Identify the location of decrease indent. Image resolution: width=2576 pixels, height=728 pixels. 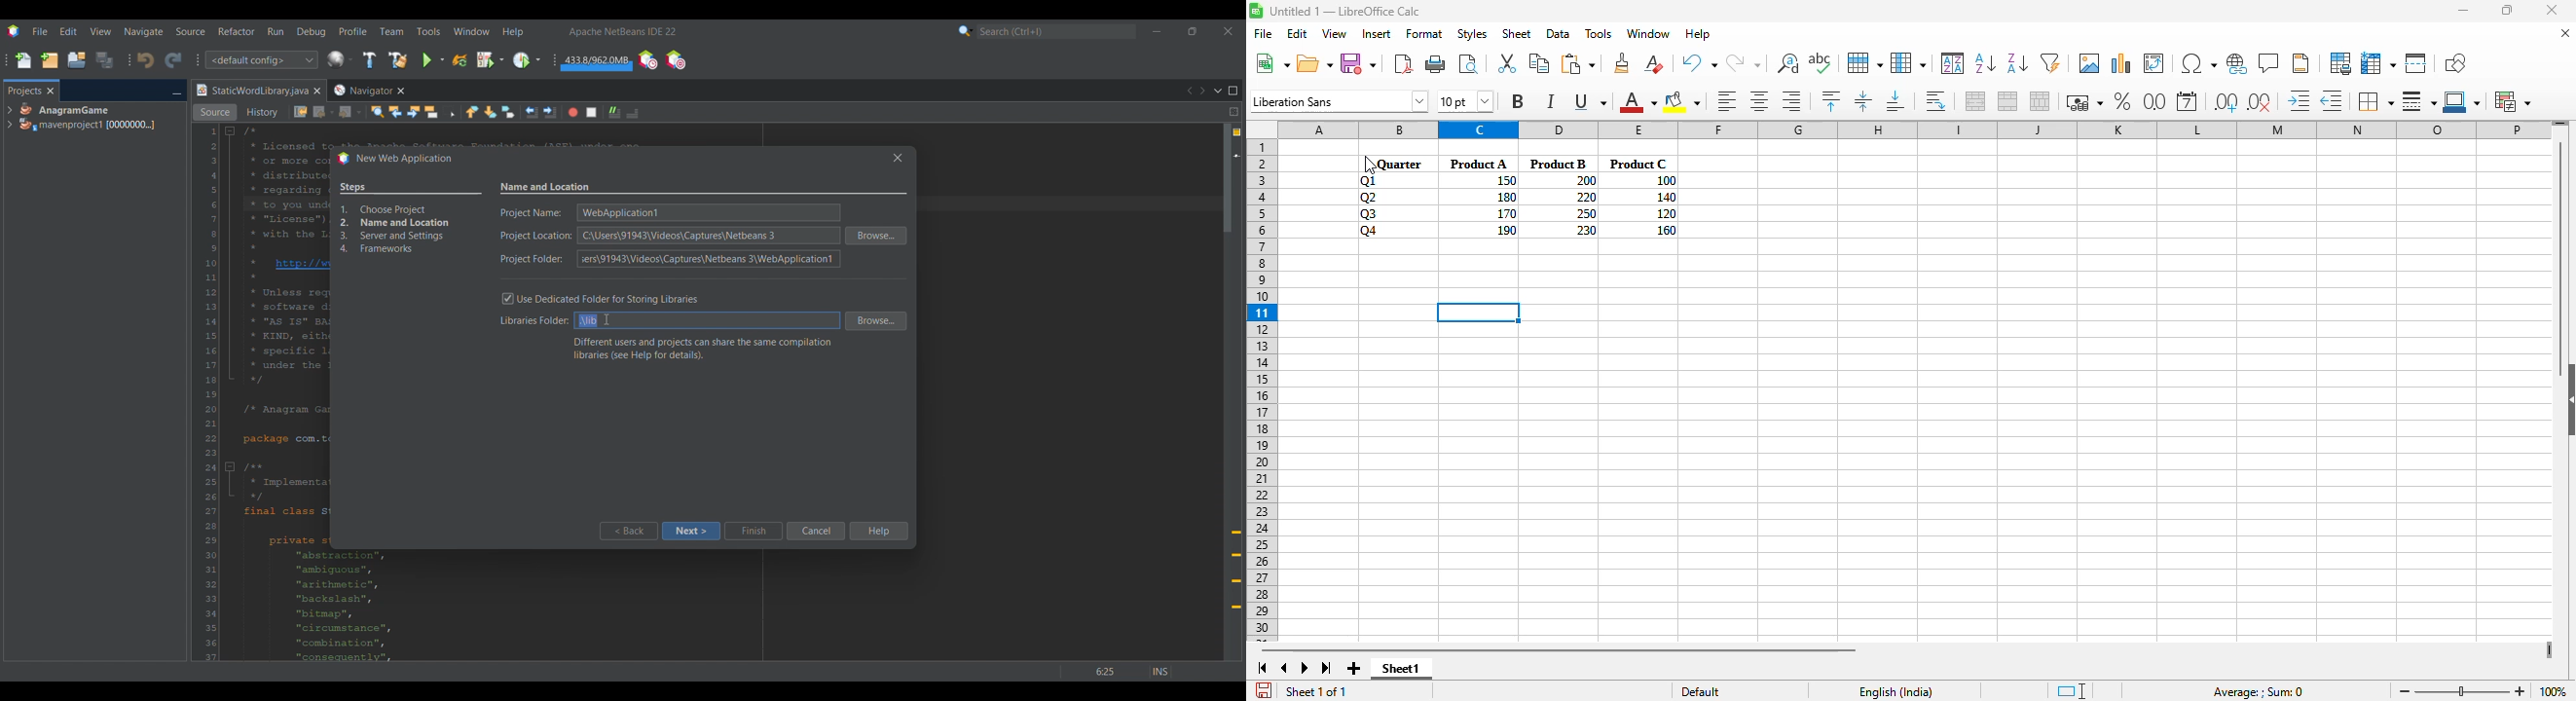
(2334, 100).